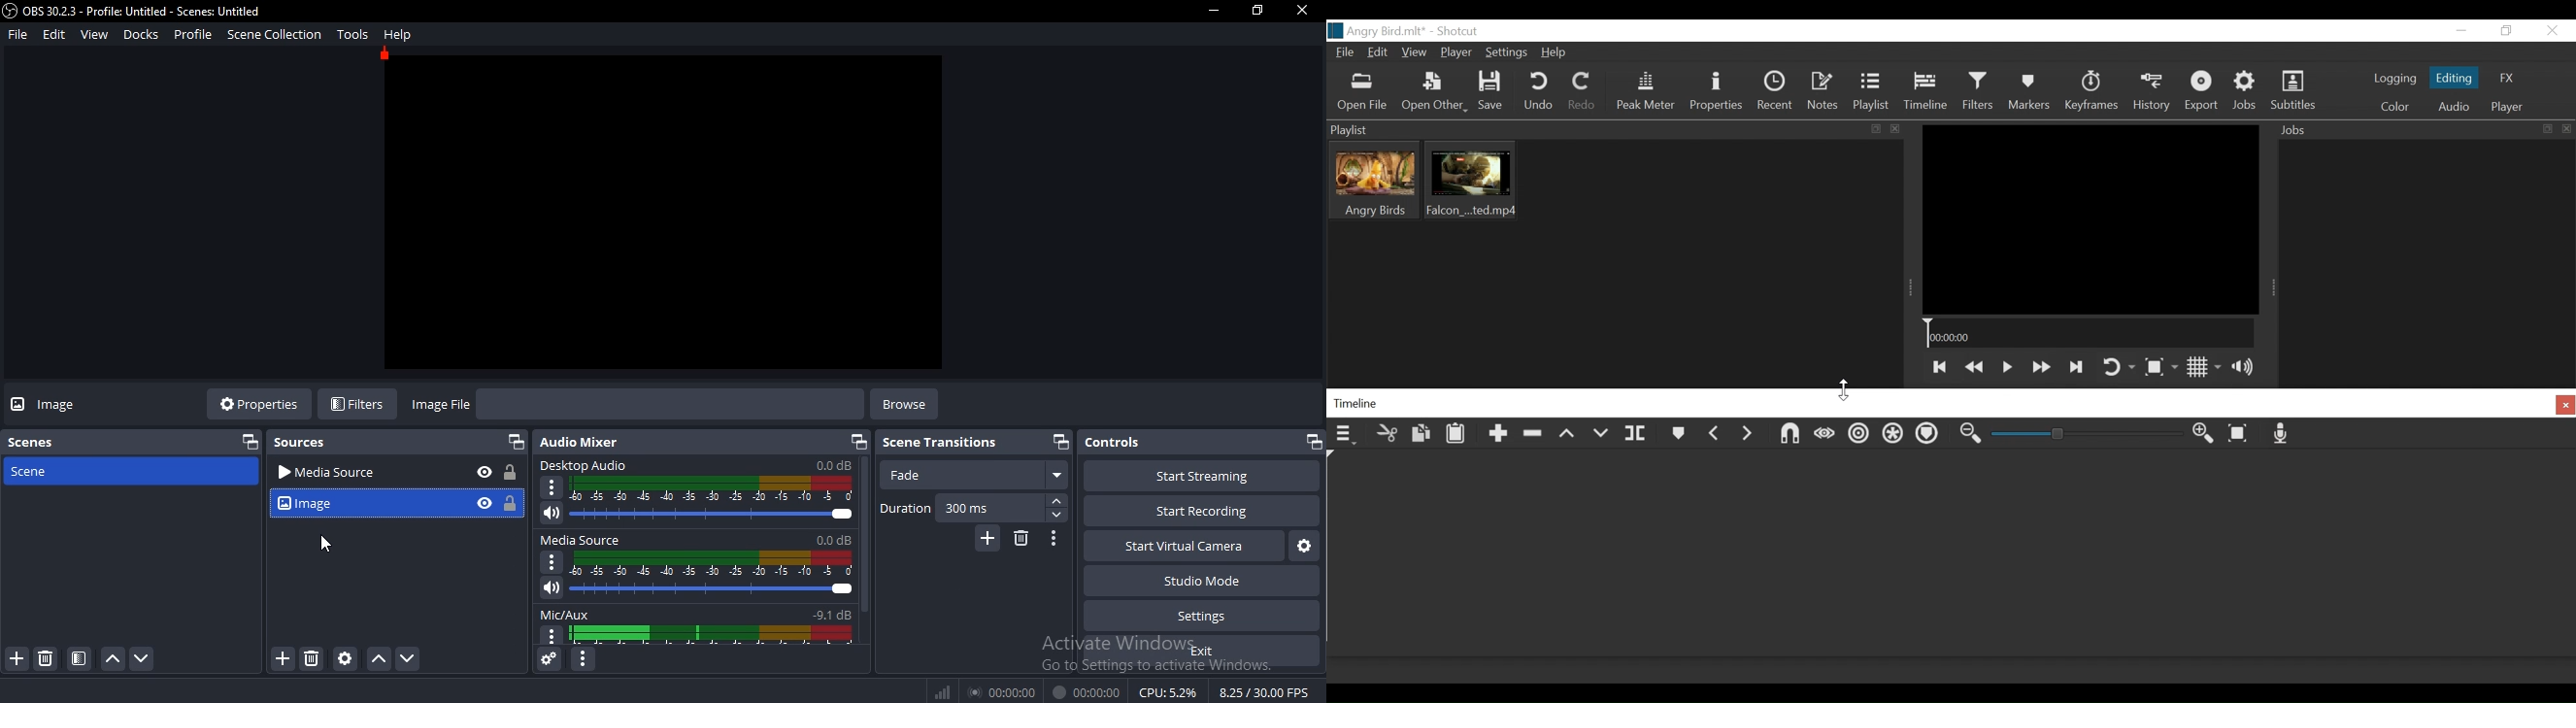  Describe the element at coordinates (581, 443) in the screenshot. I see `audio mixer` at that location.